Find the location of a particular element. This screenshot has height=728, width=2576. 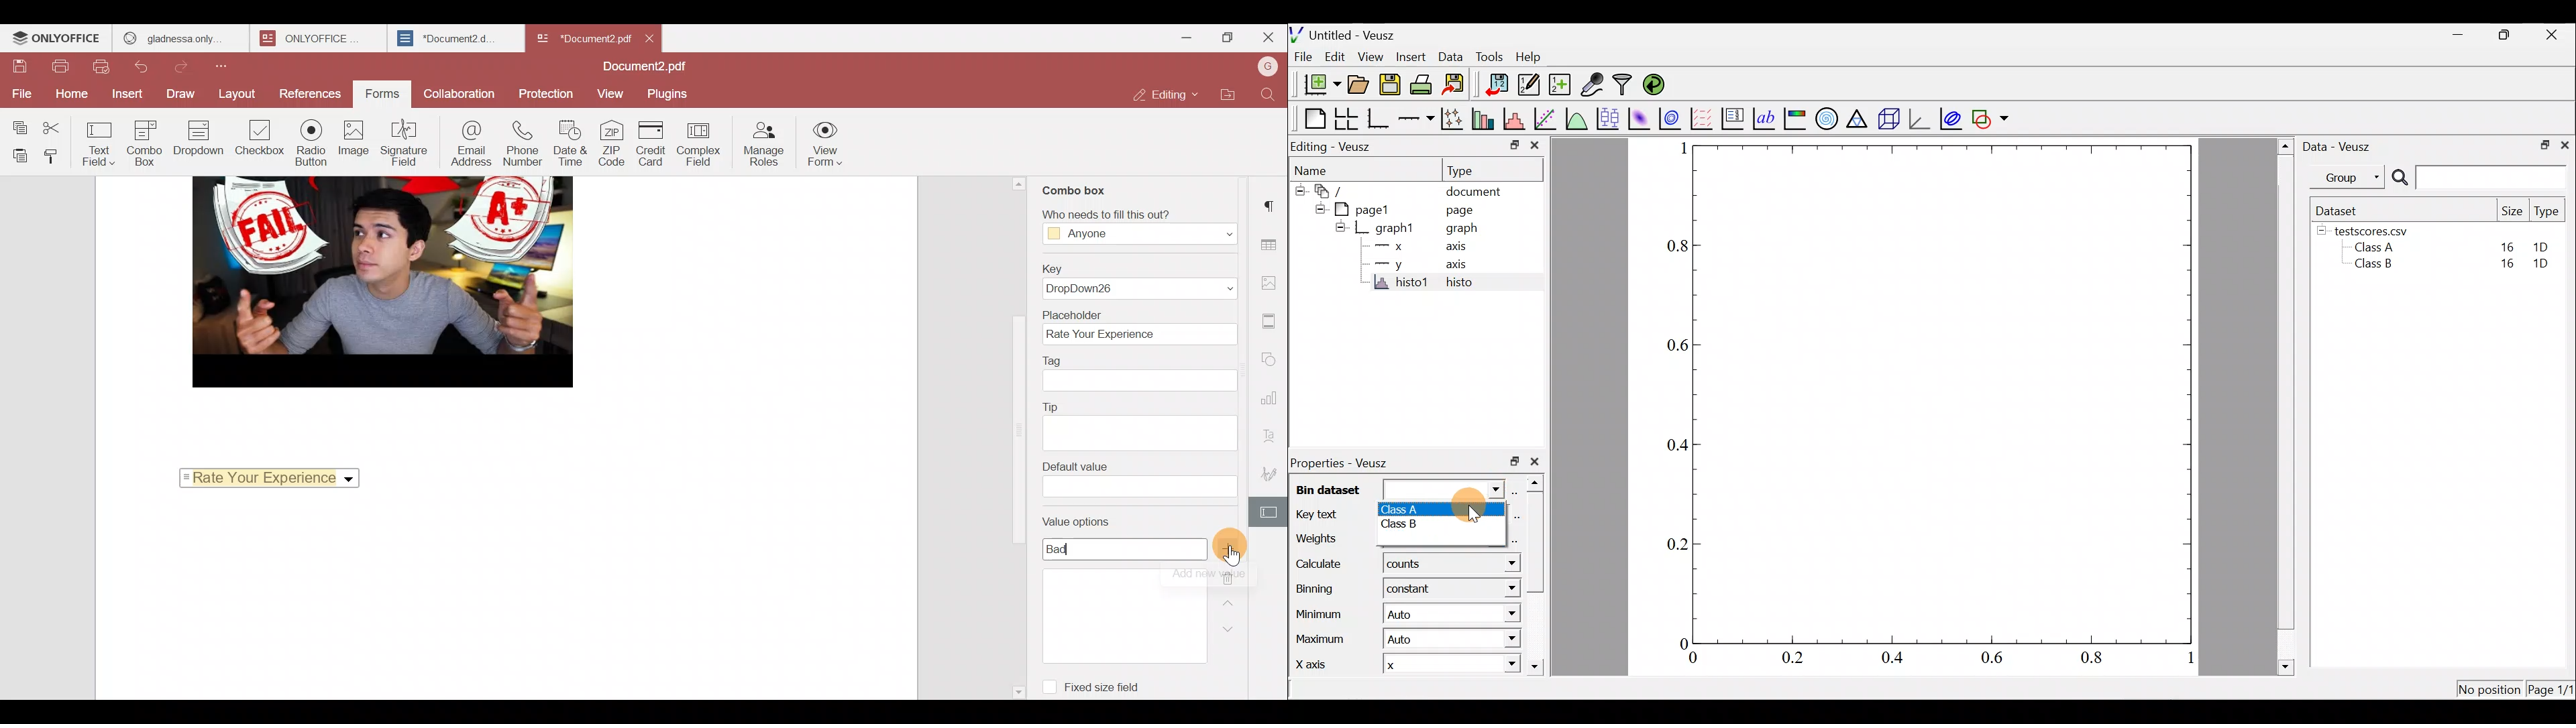

Table settings is located at coordinates (1273, 245).